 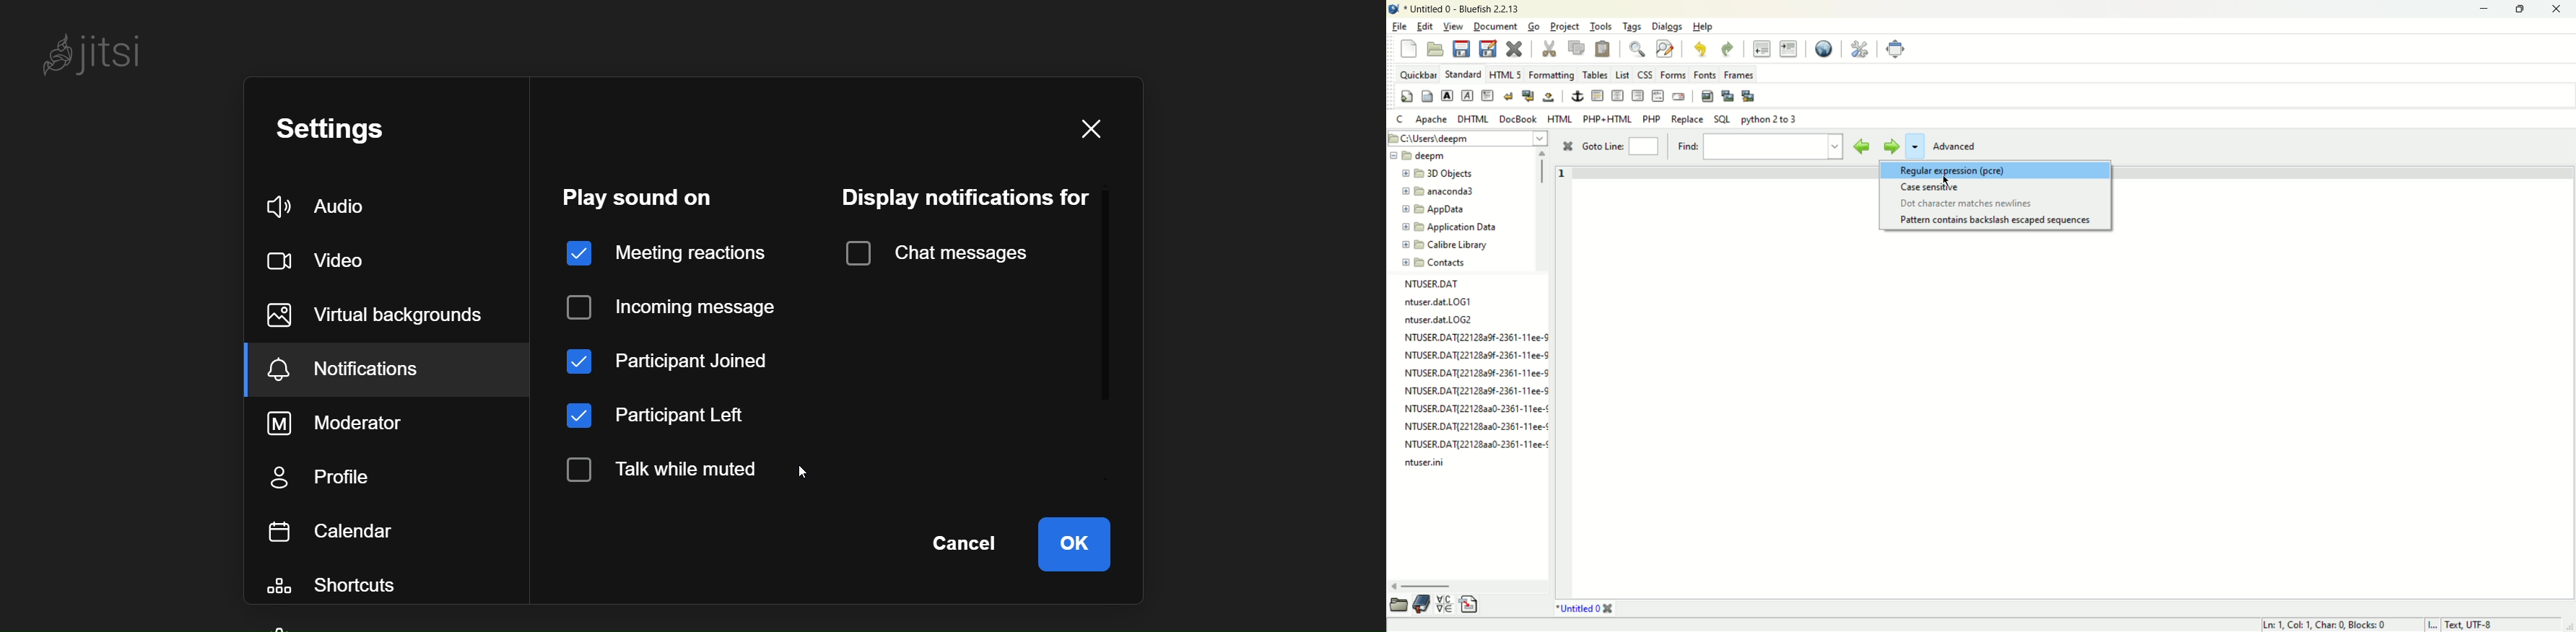 I want to click on advanced, so click(x=1960, y=147).